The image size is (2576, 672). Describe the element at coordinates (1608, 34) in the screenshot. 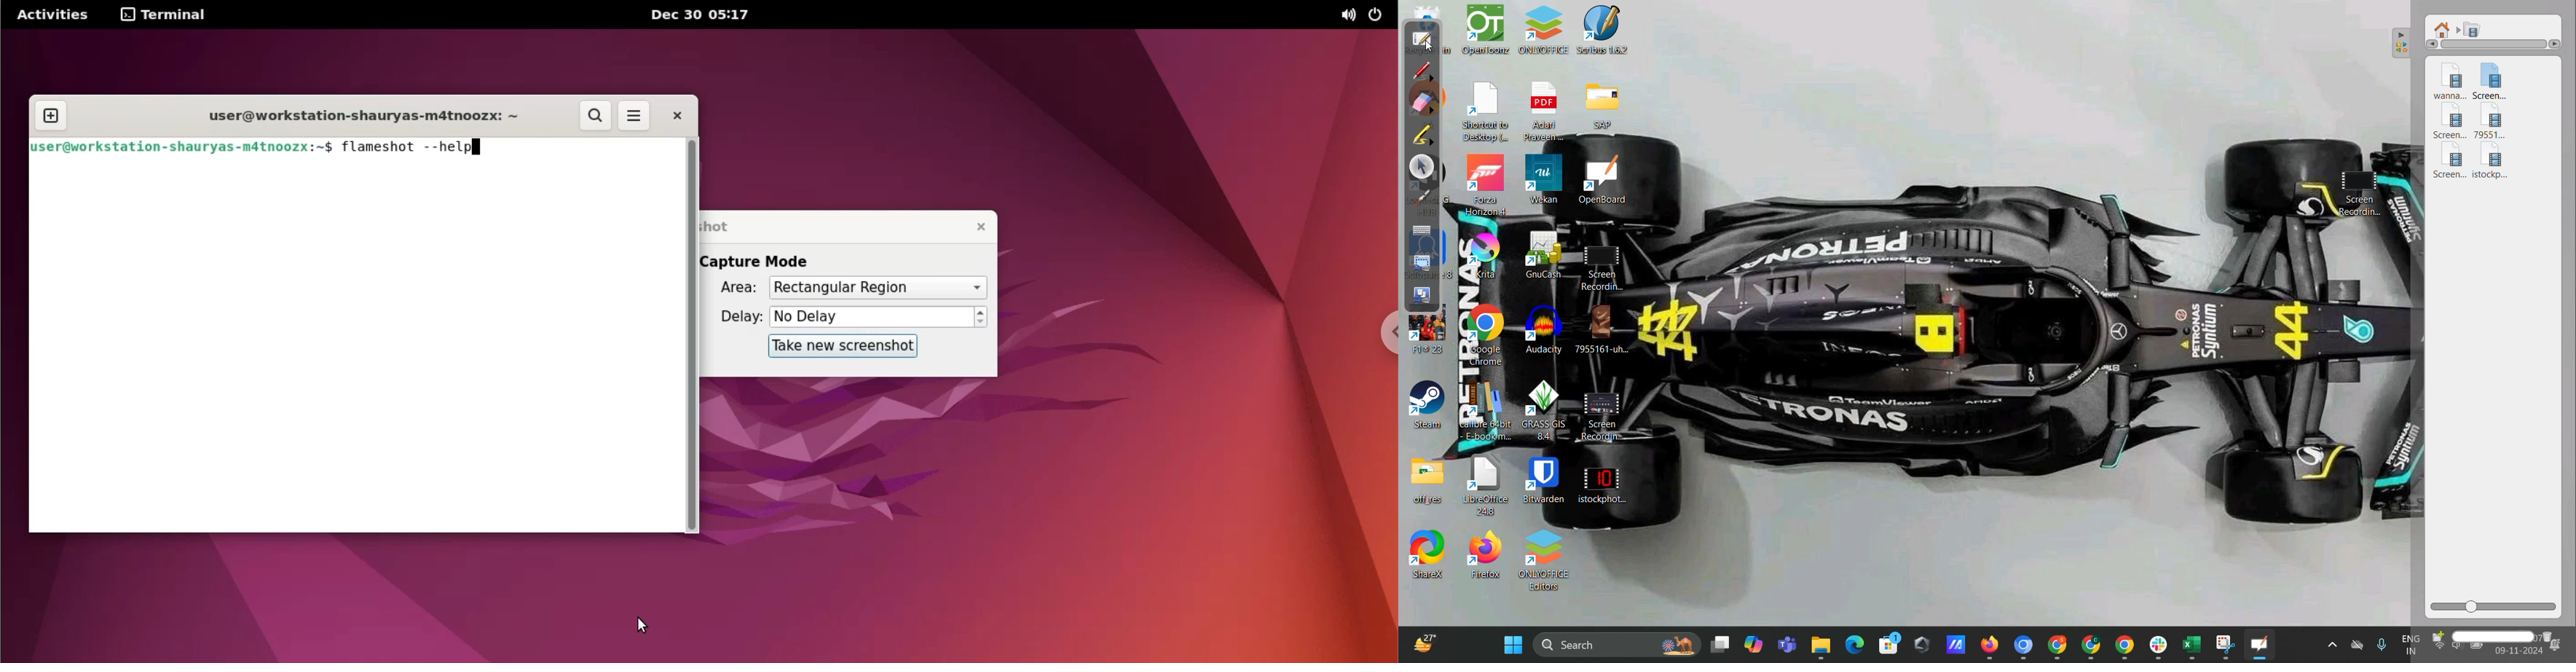

I see `Scribus 1.6.2` at that location.